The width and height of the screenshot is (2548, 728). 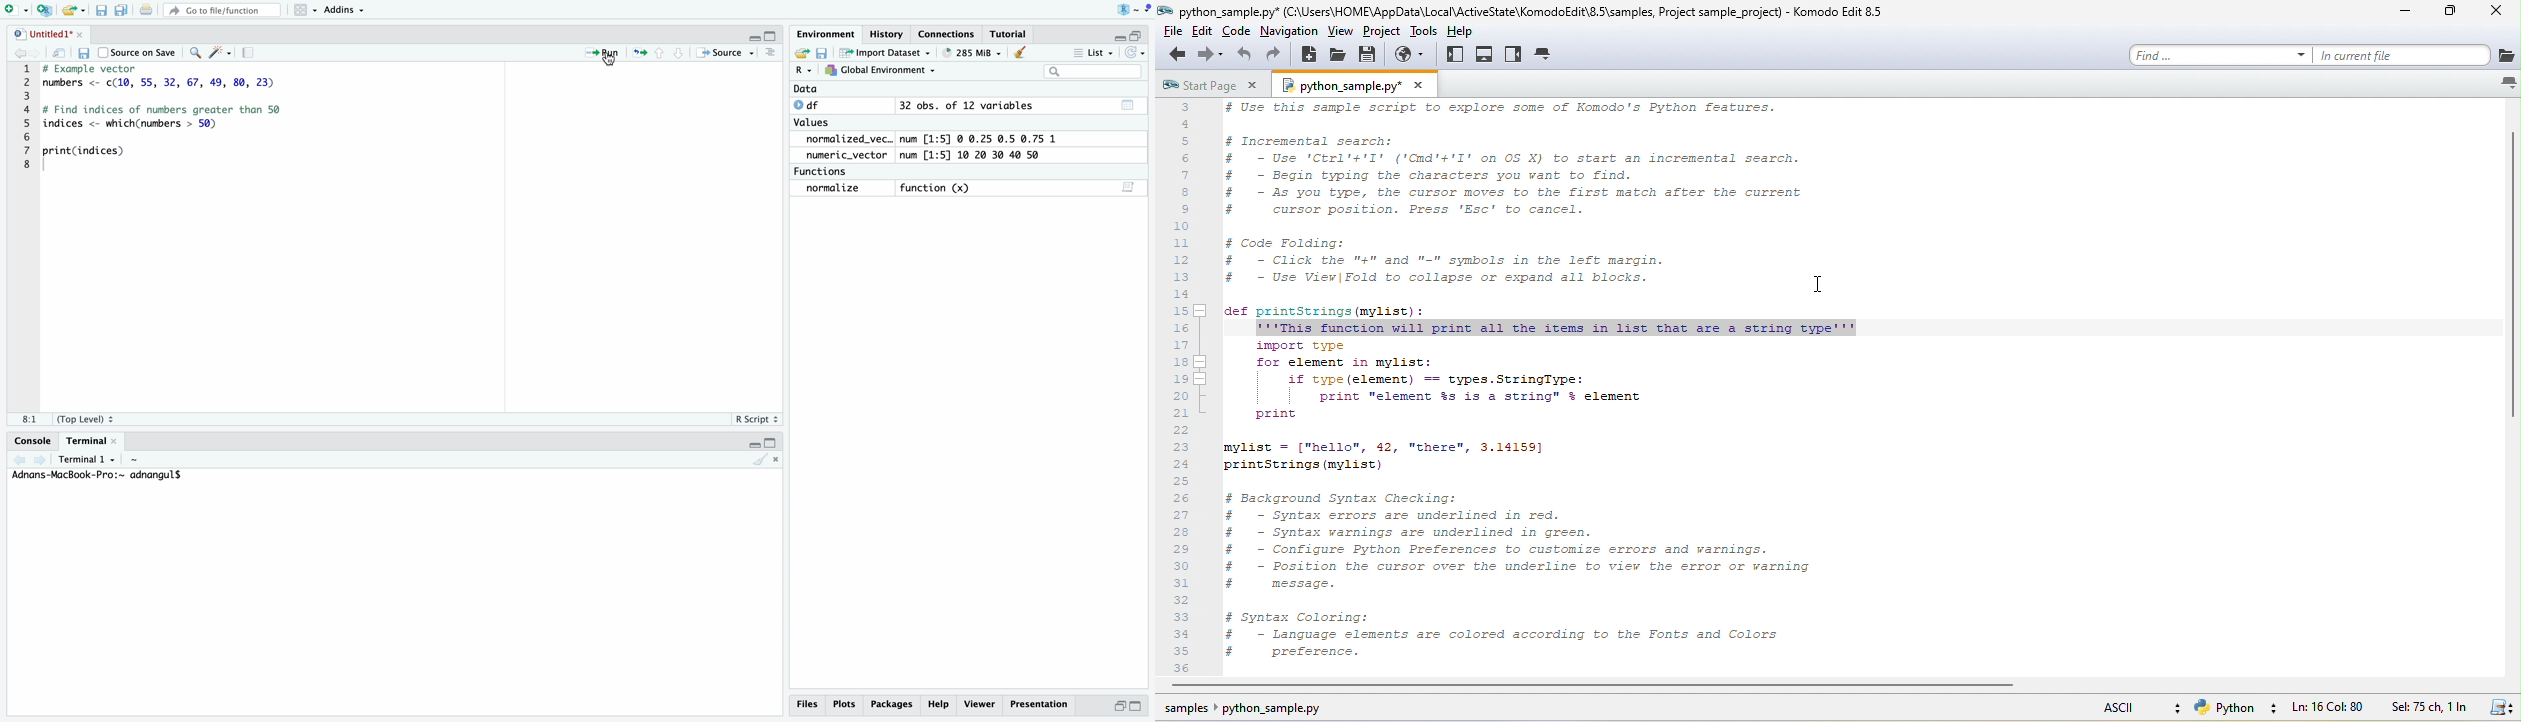 What do you see at coordinates (888, 34) in the screenshot?
I see `History` at bounding box center [888, 34].